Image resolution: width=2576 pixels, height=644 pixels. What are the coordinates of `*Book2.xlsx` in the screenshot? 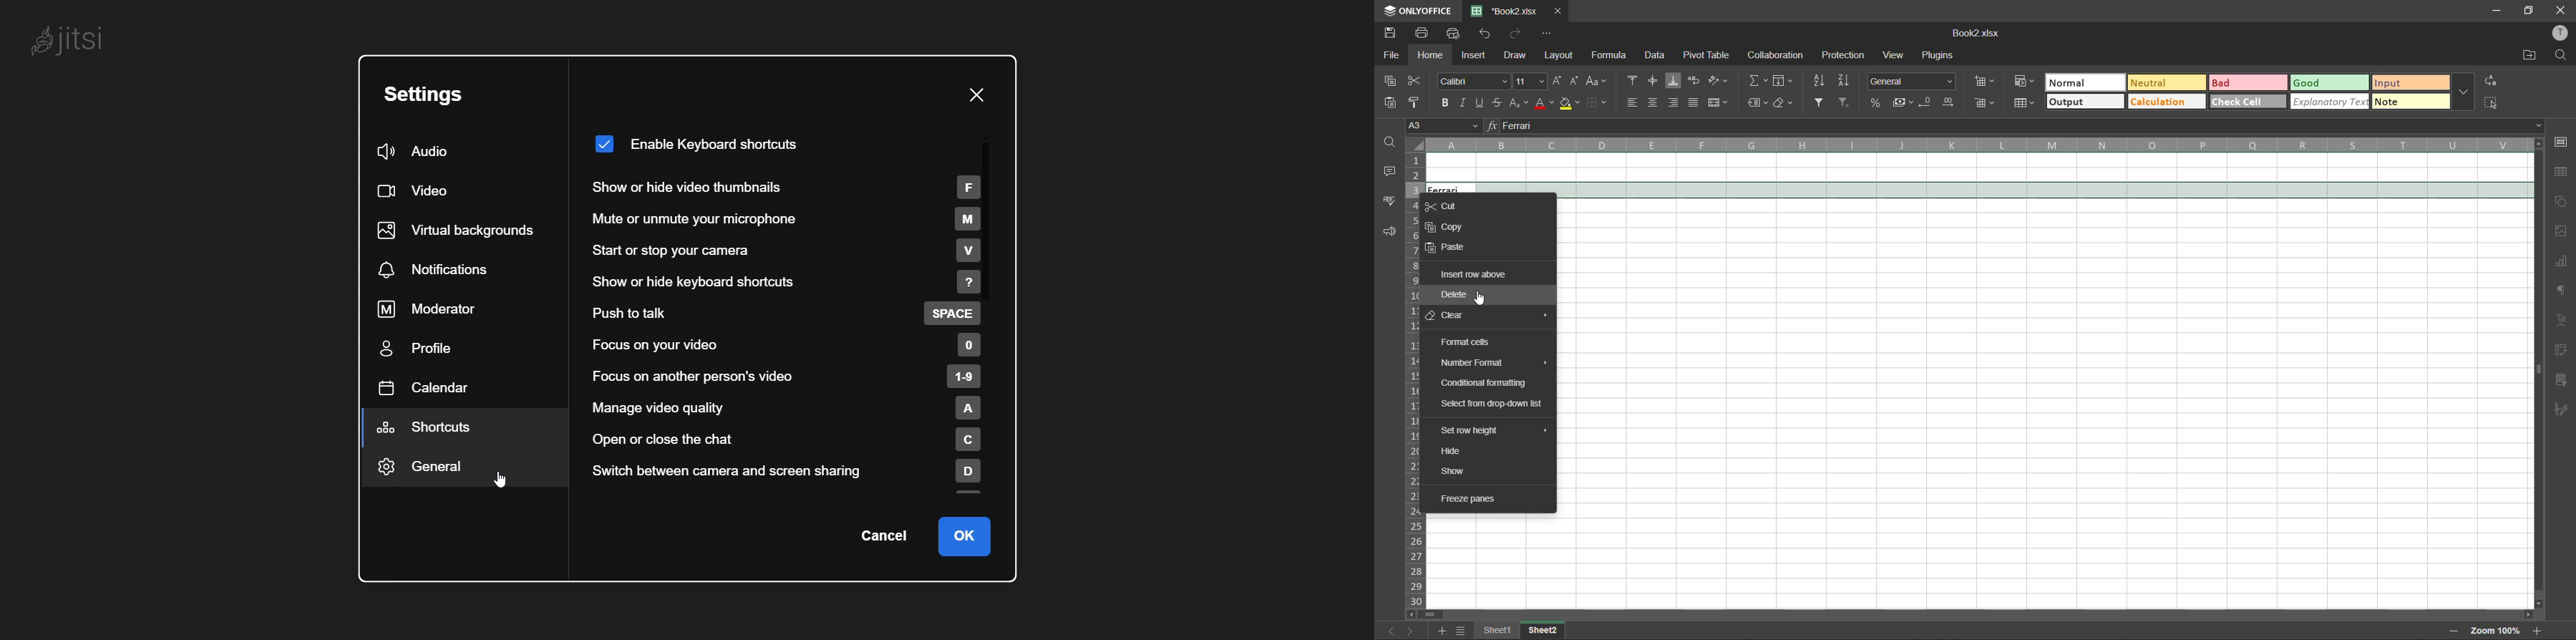 It's located at (1507, 11).